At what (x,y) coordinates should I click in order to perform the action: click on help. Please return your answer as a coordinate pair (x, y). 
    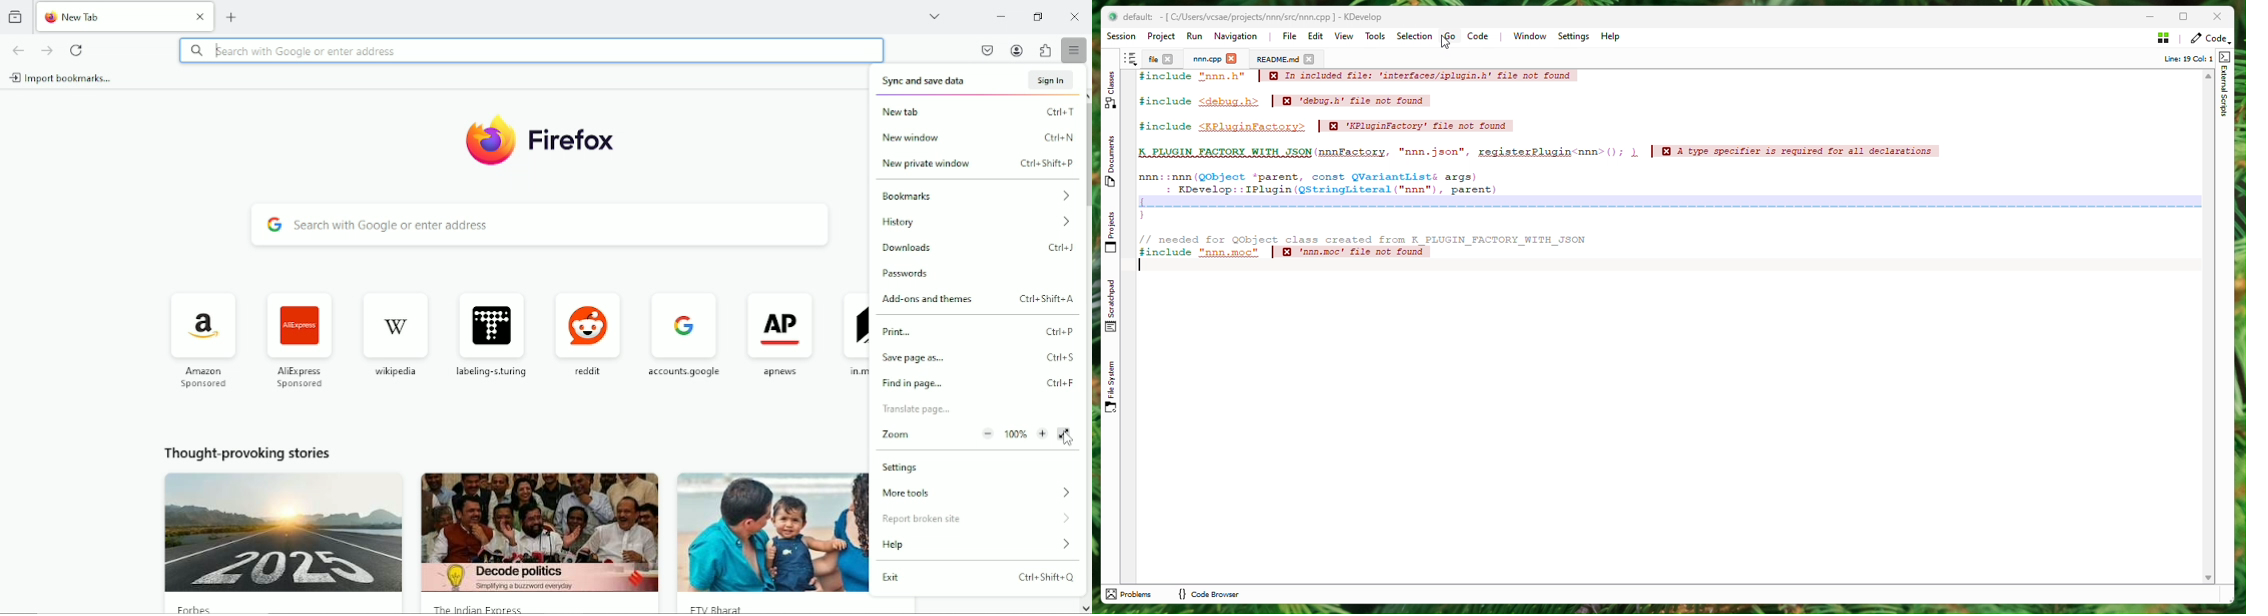
    Looking at the image, I should click on (978, 544).